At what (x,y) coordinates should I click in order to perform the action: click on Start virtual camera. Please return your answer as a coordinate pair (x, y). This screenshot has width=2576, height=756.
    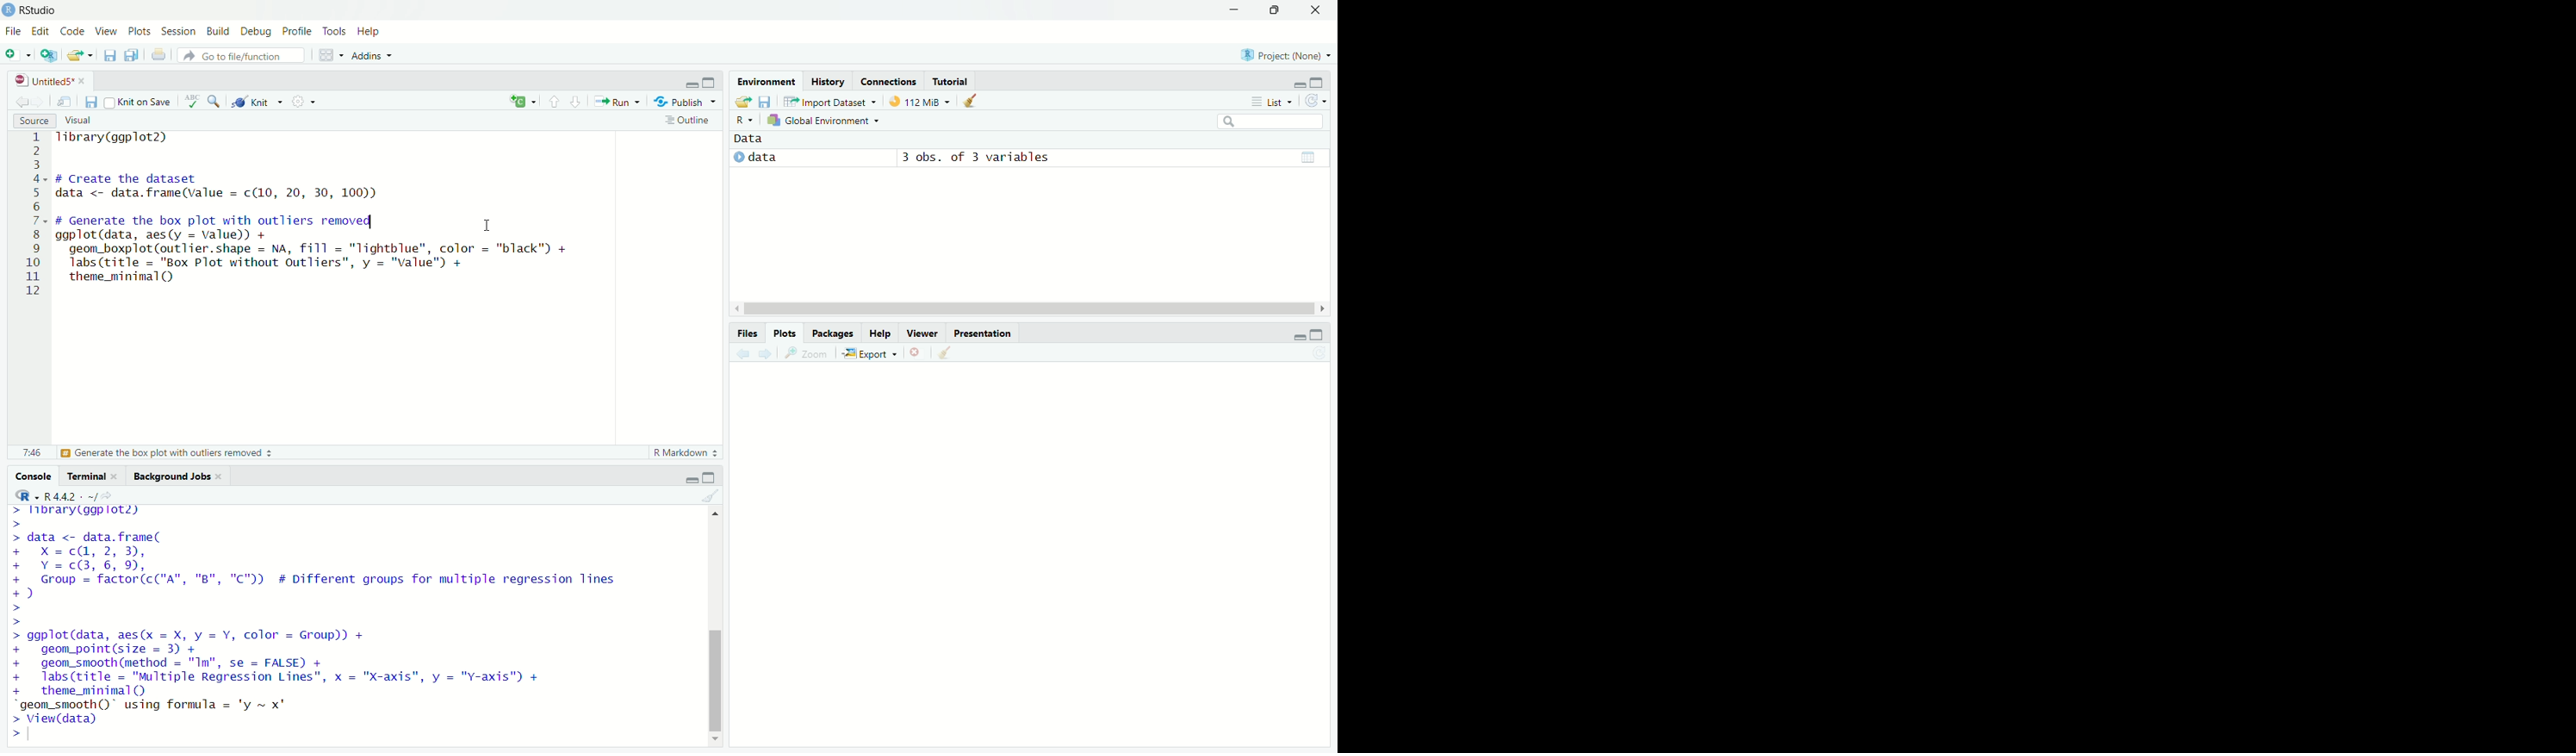
    Looking at the image, I should click on (2446, 596).